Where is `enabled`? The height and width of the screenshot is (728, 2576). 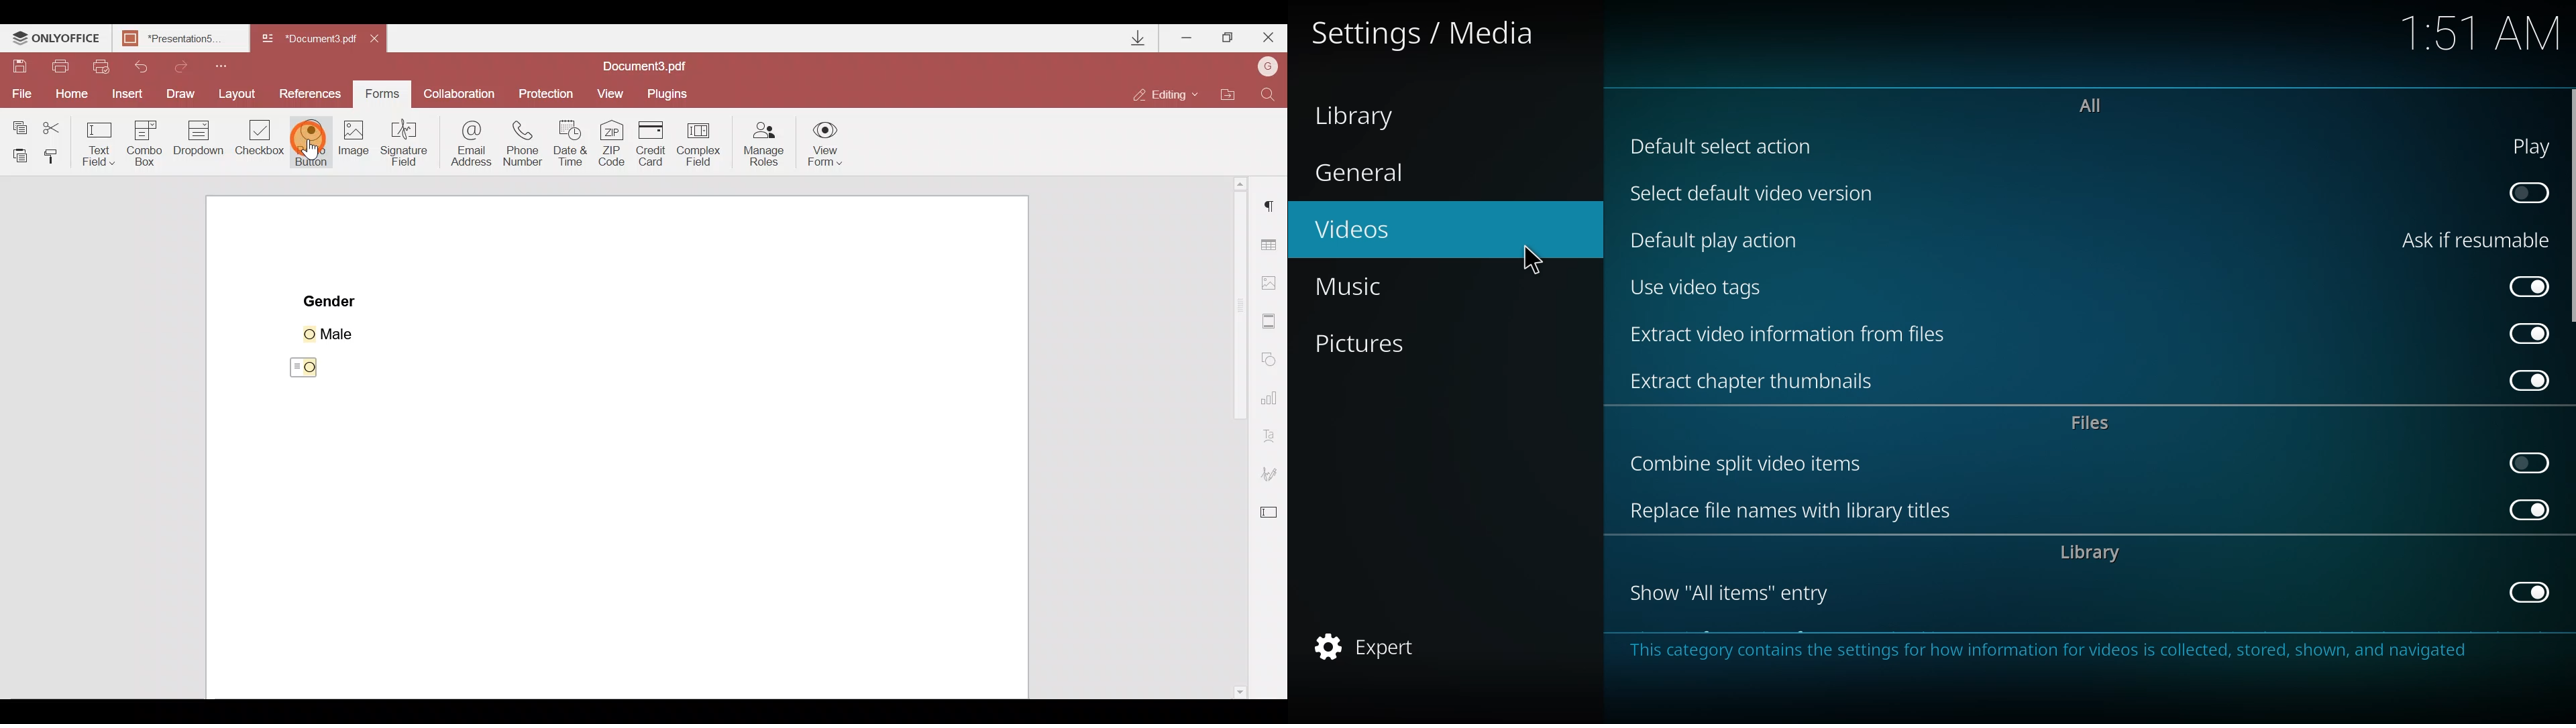 enabled is located at coordinates (2524, 592).